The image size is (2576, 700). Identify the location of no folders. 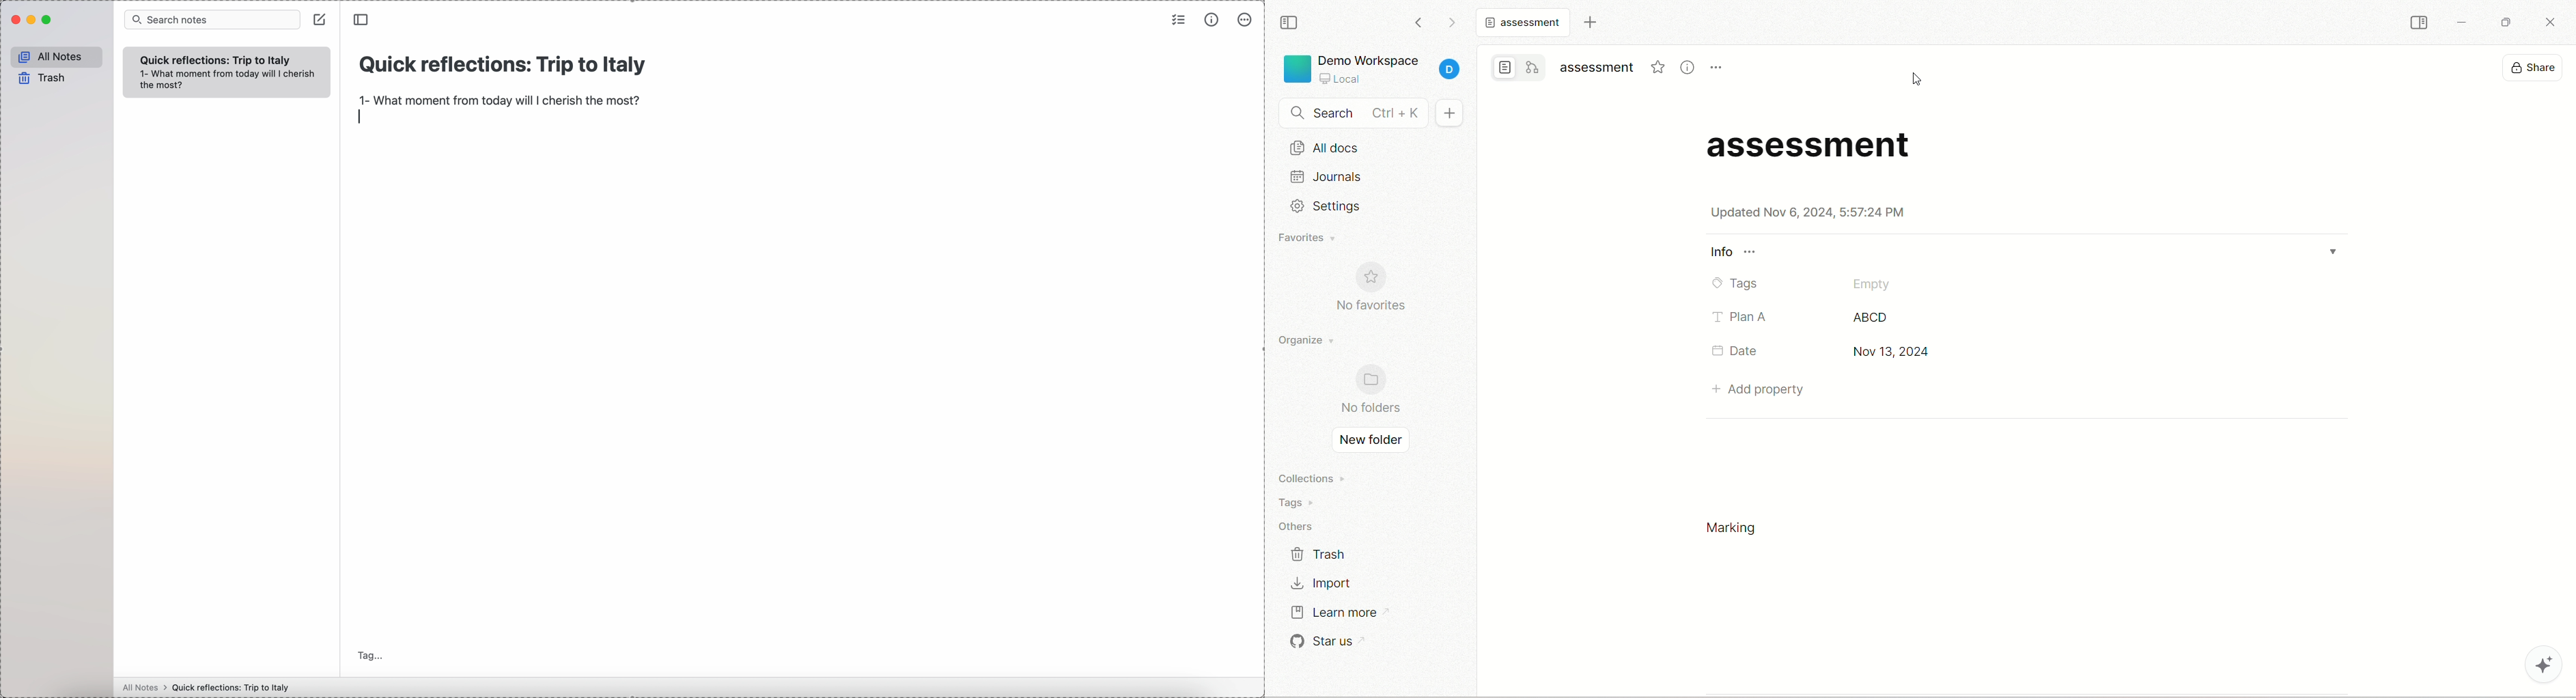
(1372, 408).